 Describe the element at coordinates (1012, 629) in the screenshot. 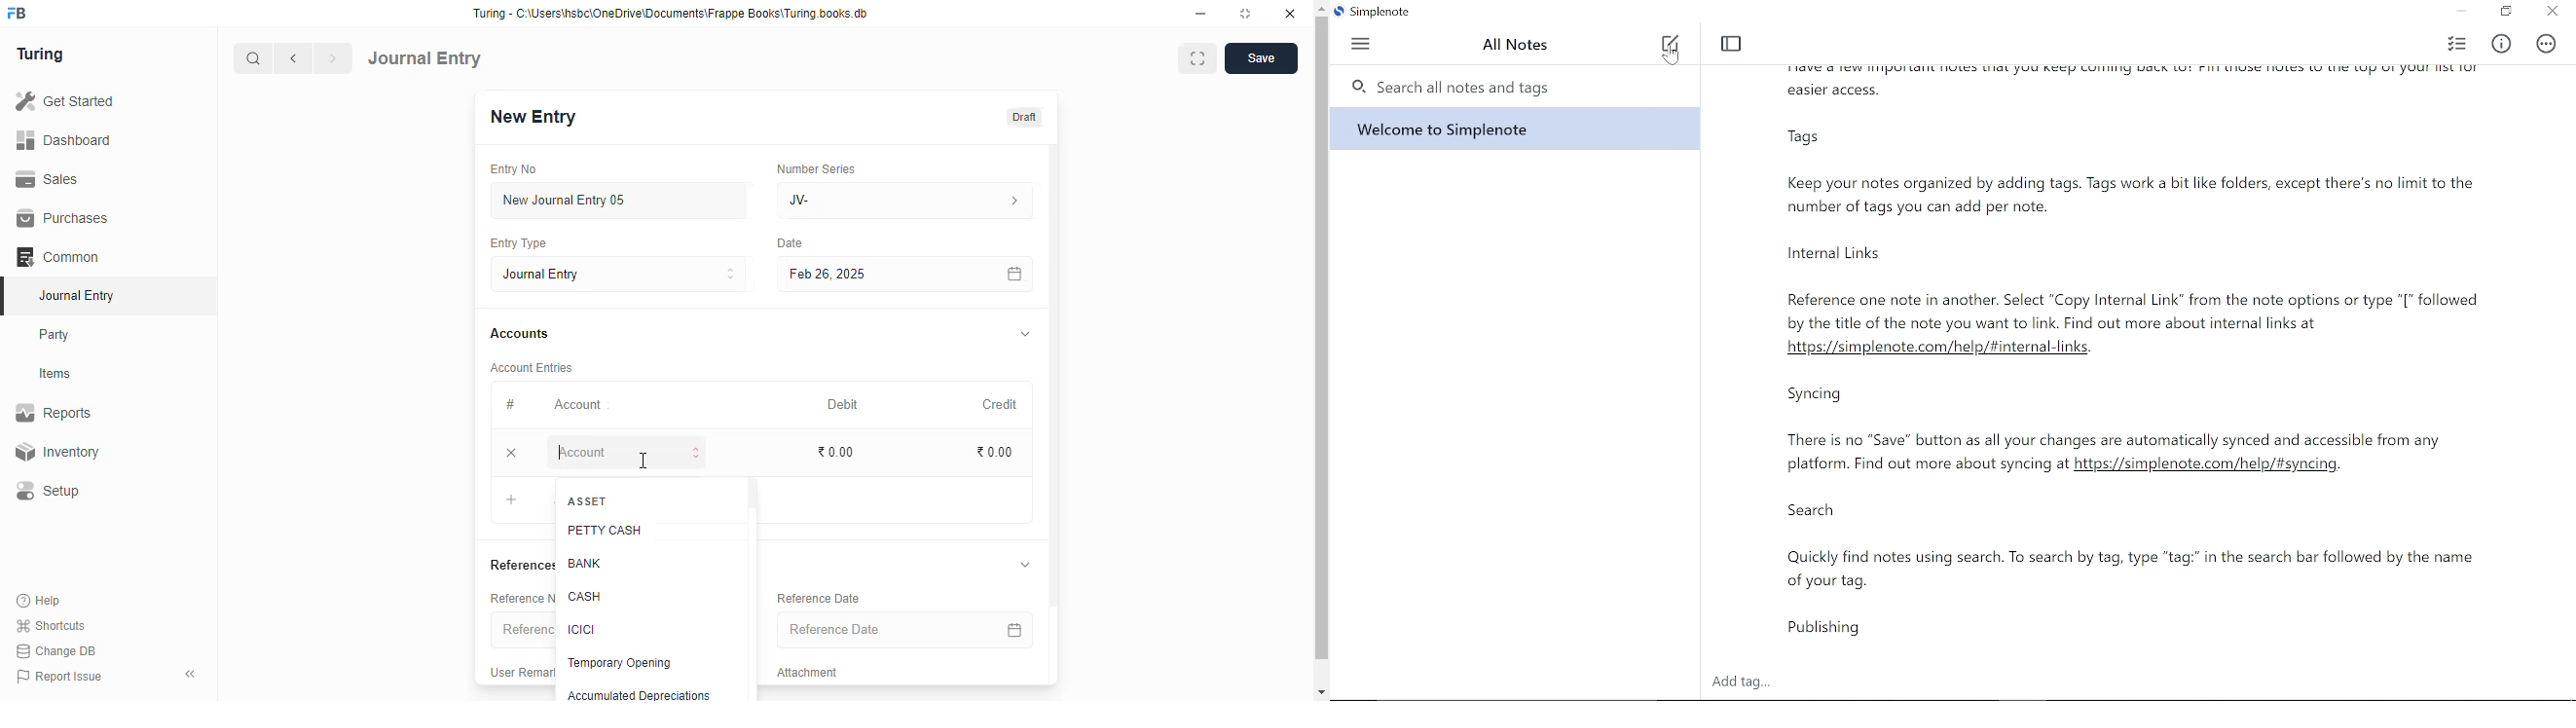

I see `calendar icon` at that location.